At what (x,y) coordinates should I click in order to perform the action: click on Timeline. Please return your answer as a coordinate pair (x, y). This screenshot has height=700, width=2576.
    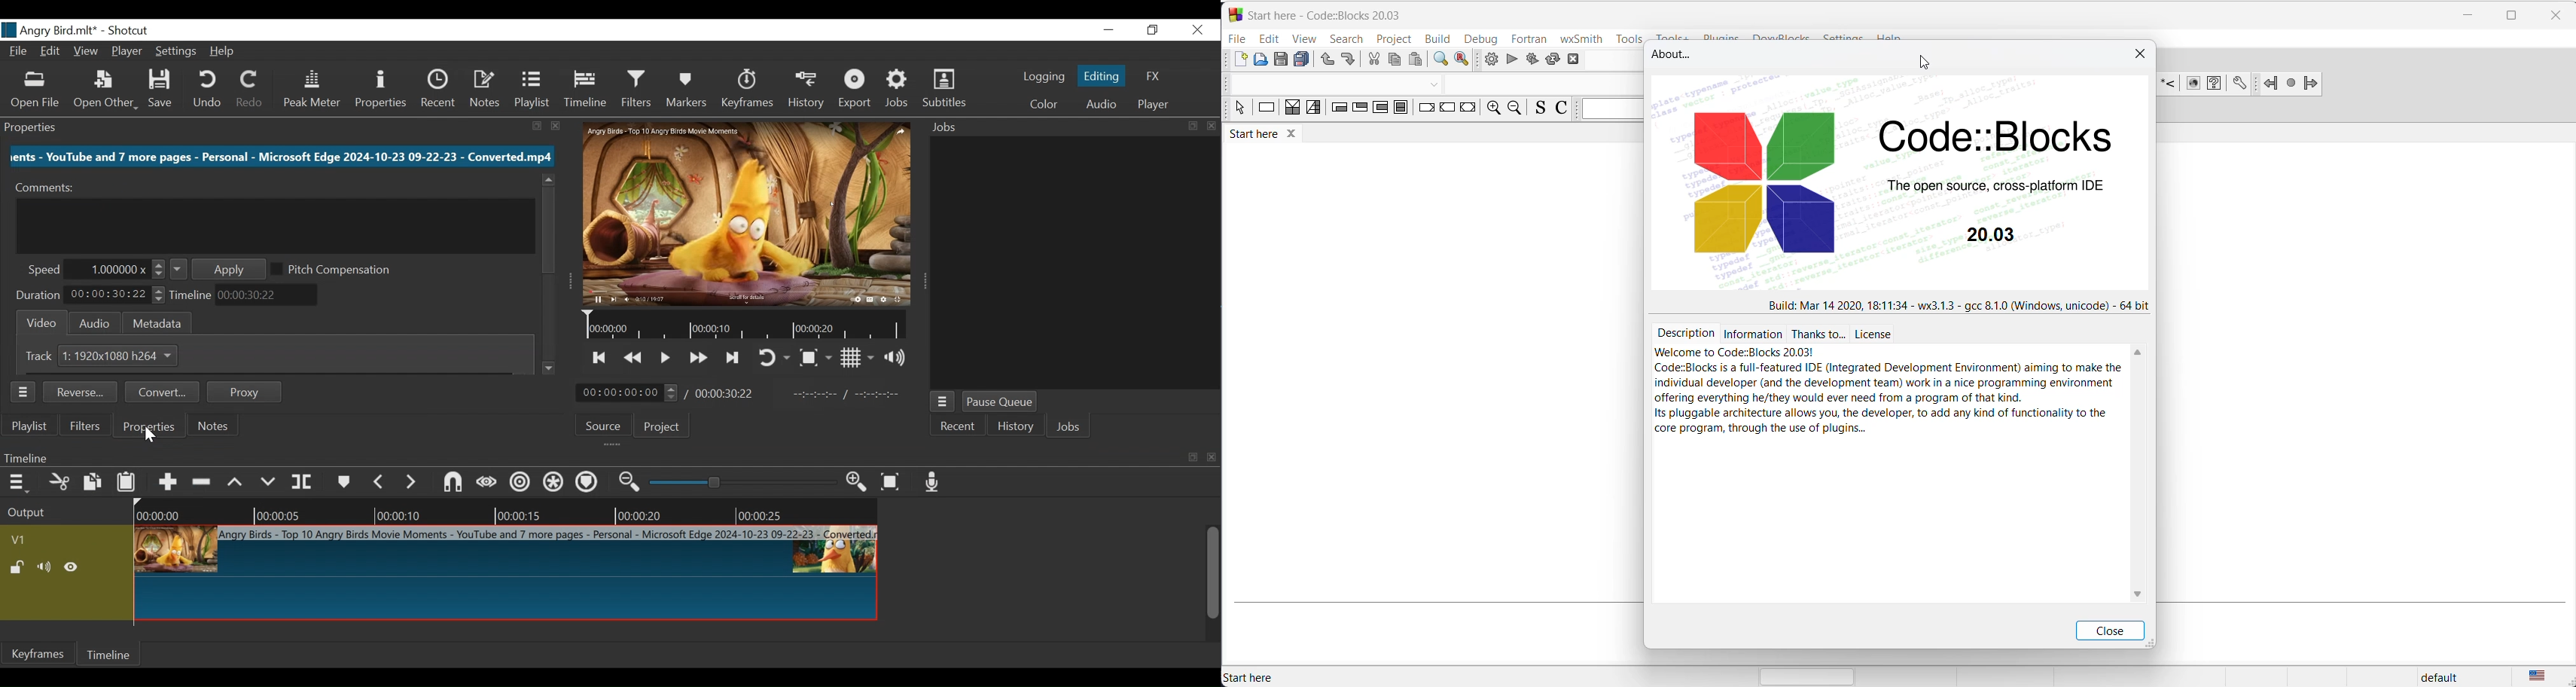
    Looking at the image, I should click on (110, 653).